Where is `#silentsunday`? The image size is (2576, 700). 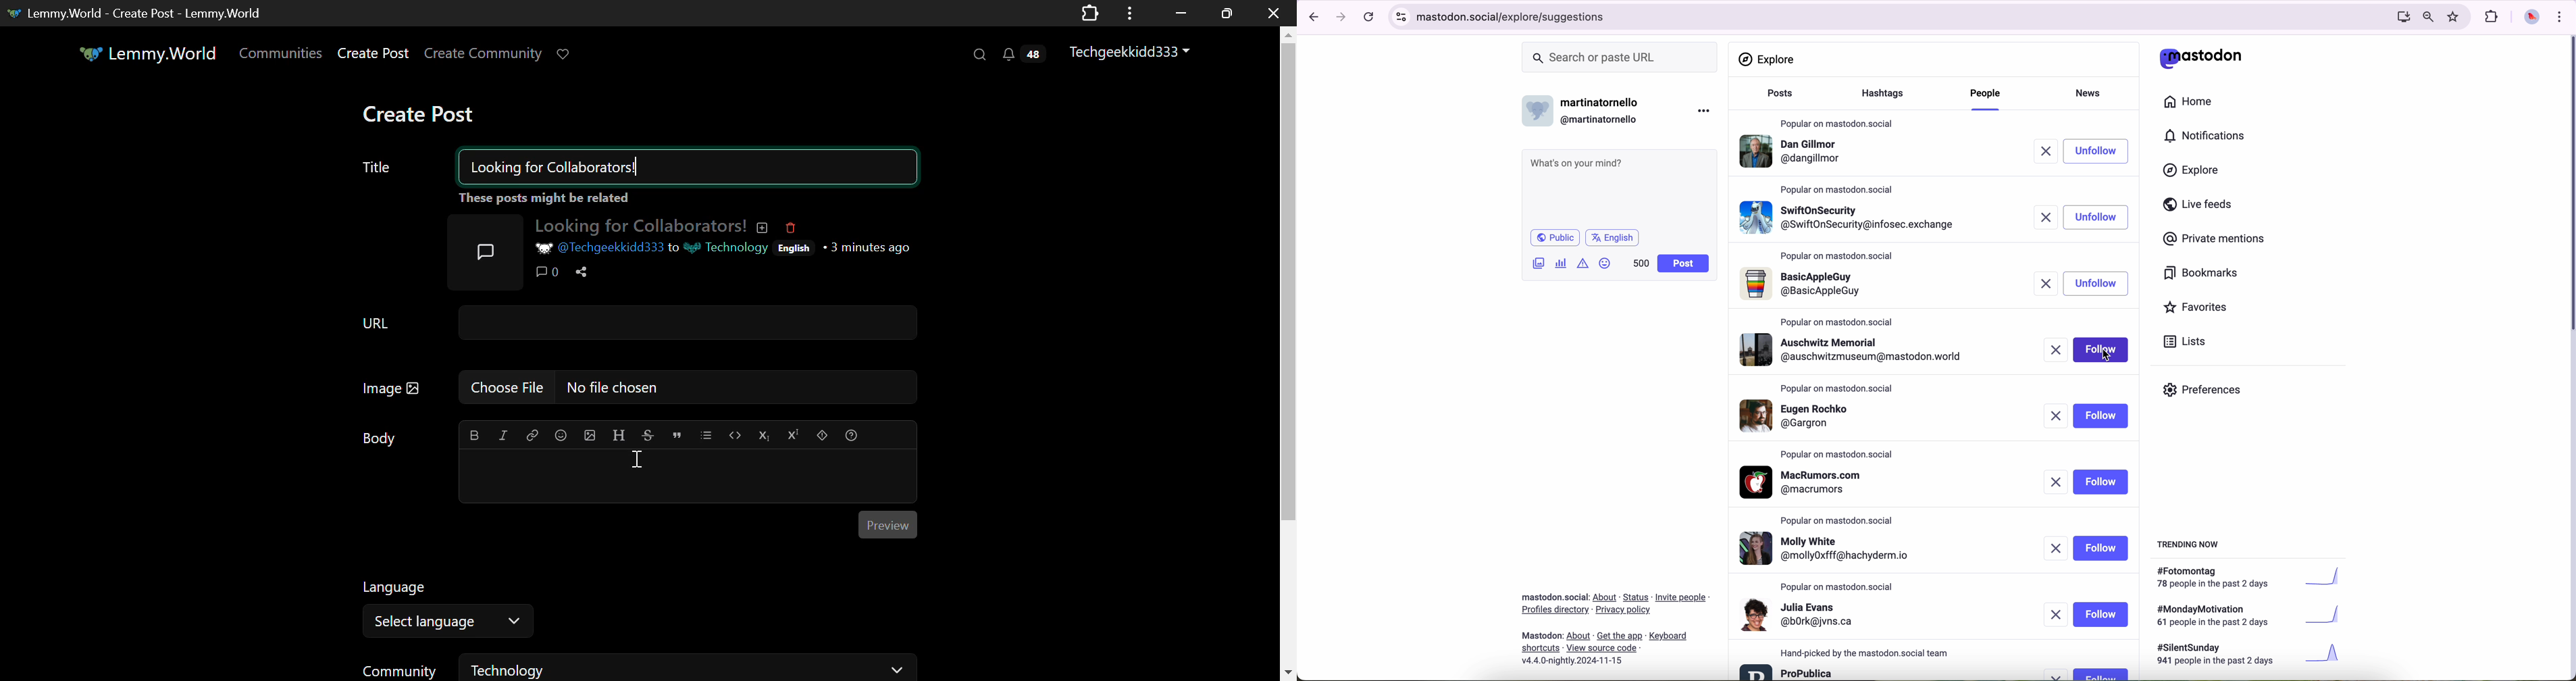
#silentsunday is located at coordinates (2251, 656).